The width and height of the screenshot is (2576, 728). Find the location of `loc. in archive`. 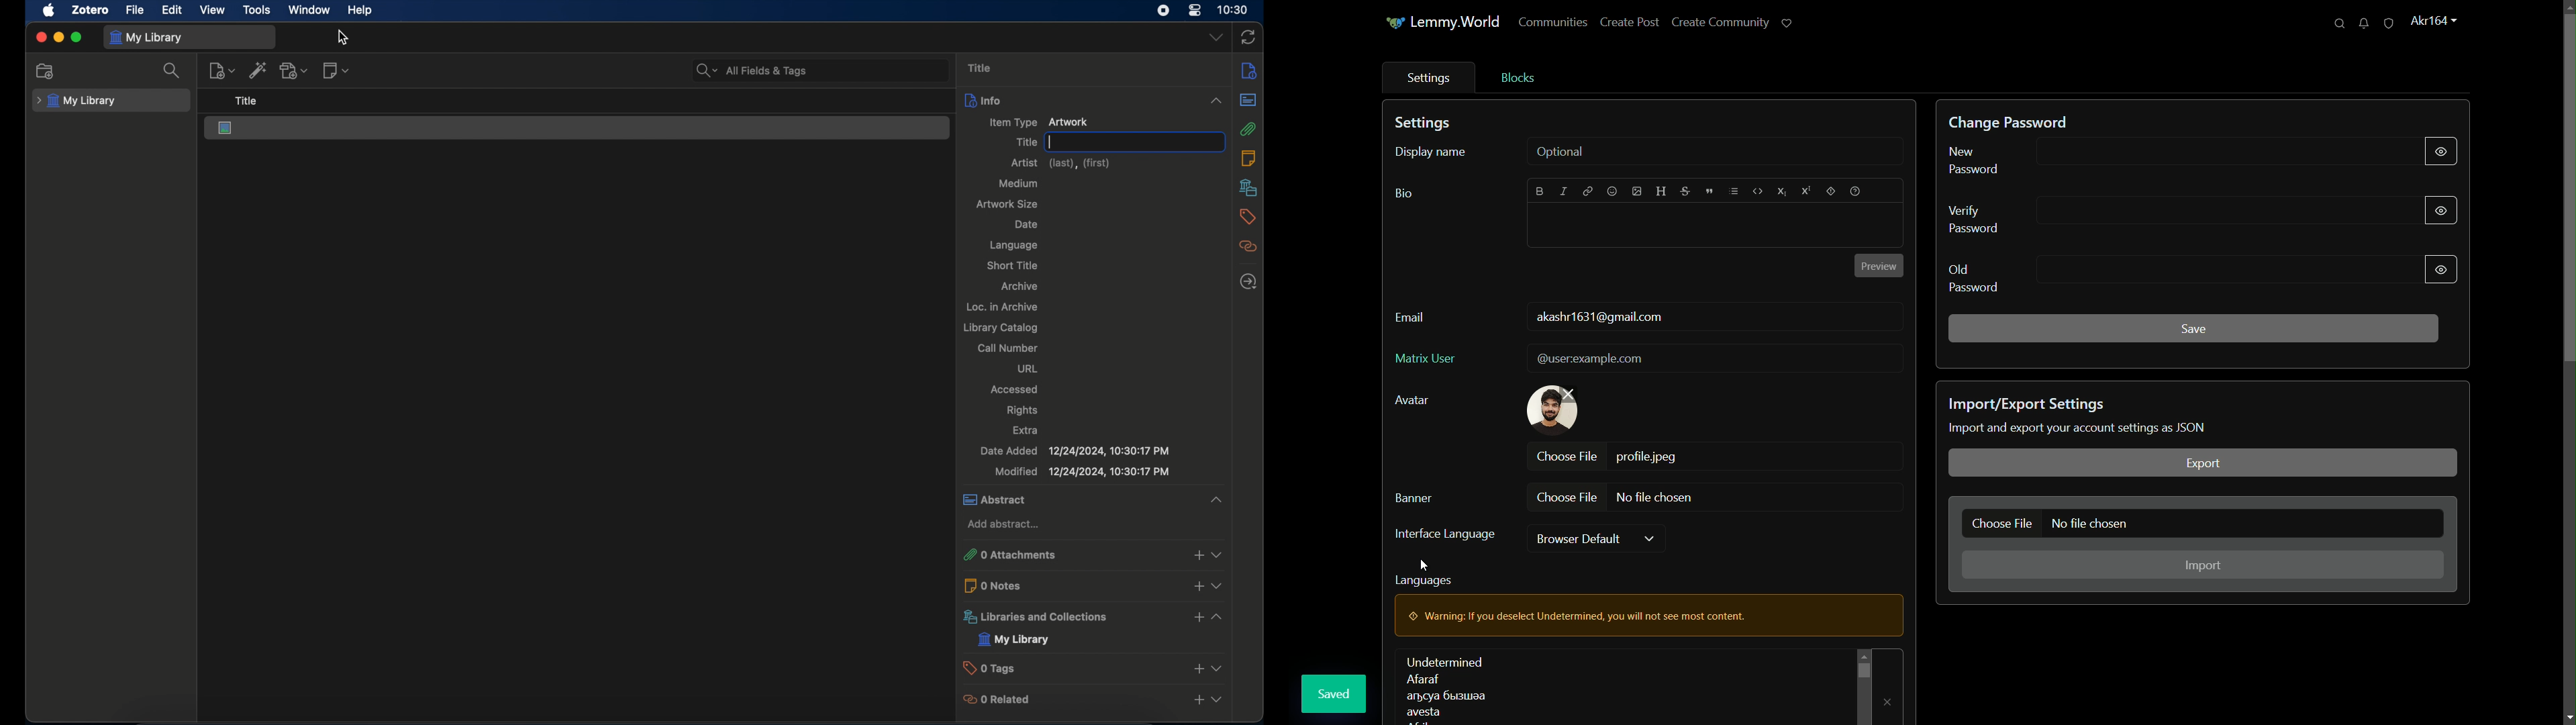

loc. in archive is located at coordinates (1000, 307).